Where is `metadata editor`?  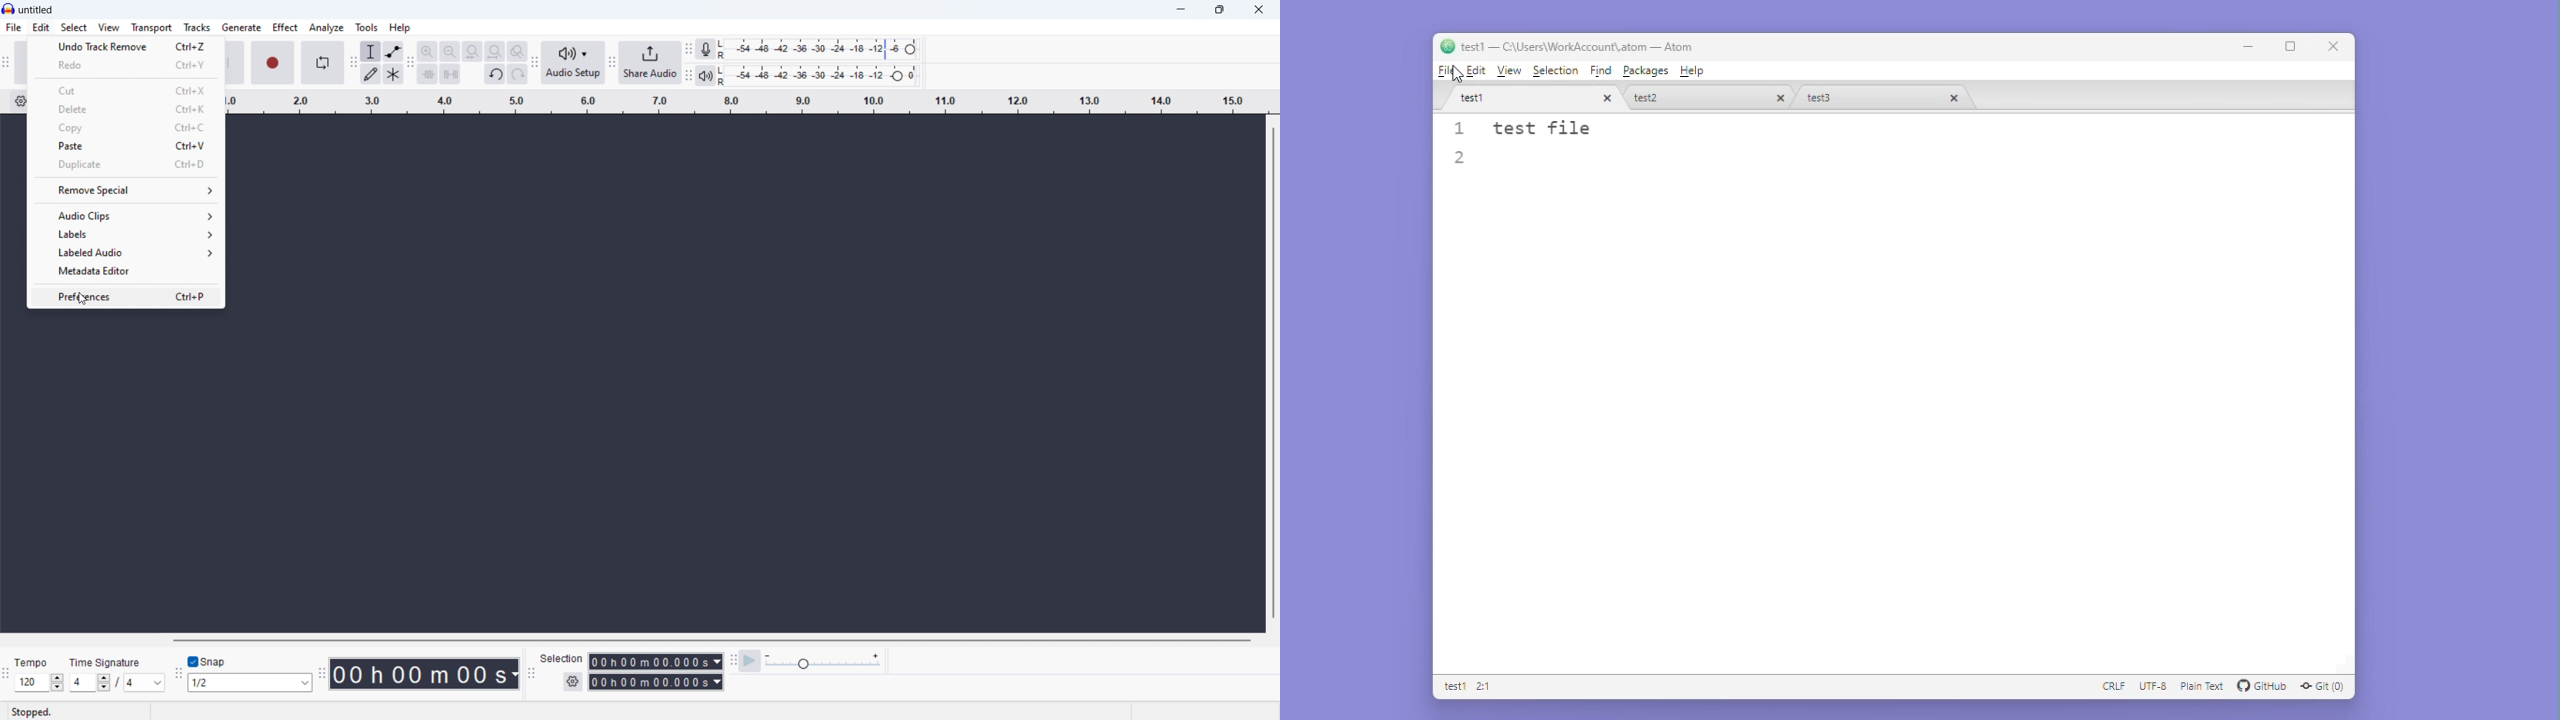 metadata editor is located at coordinates (126, 272).